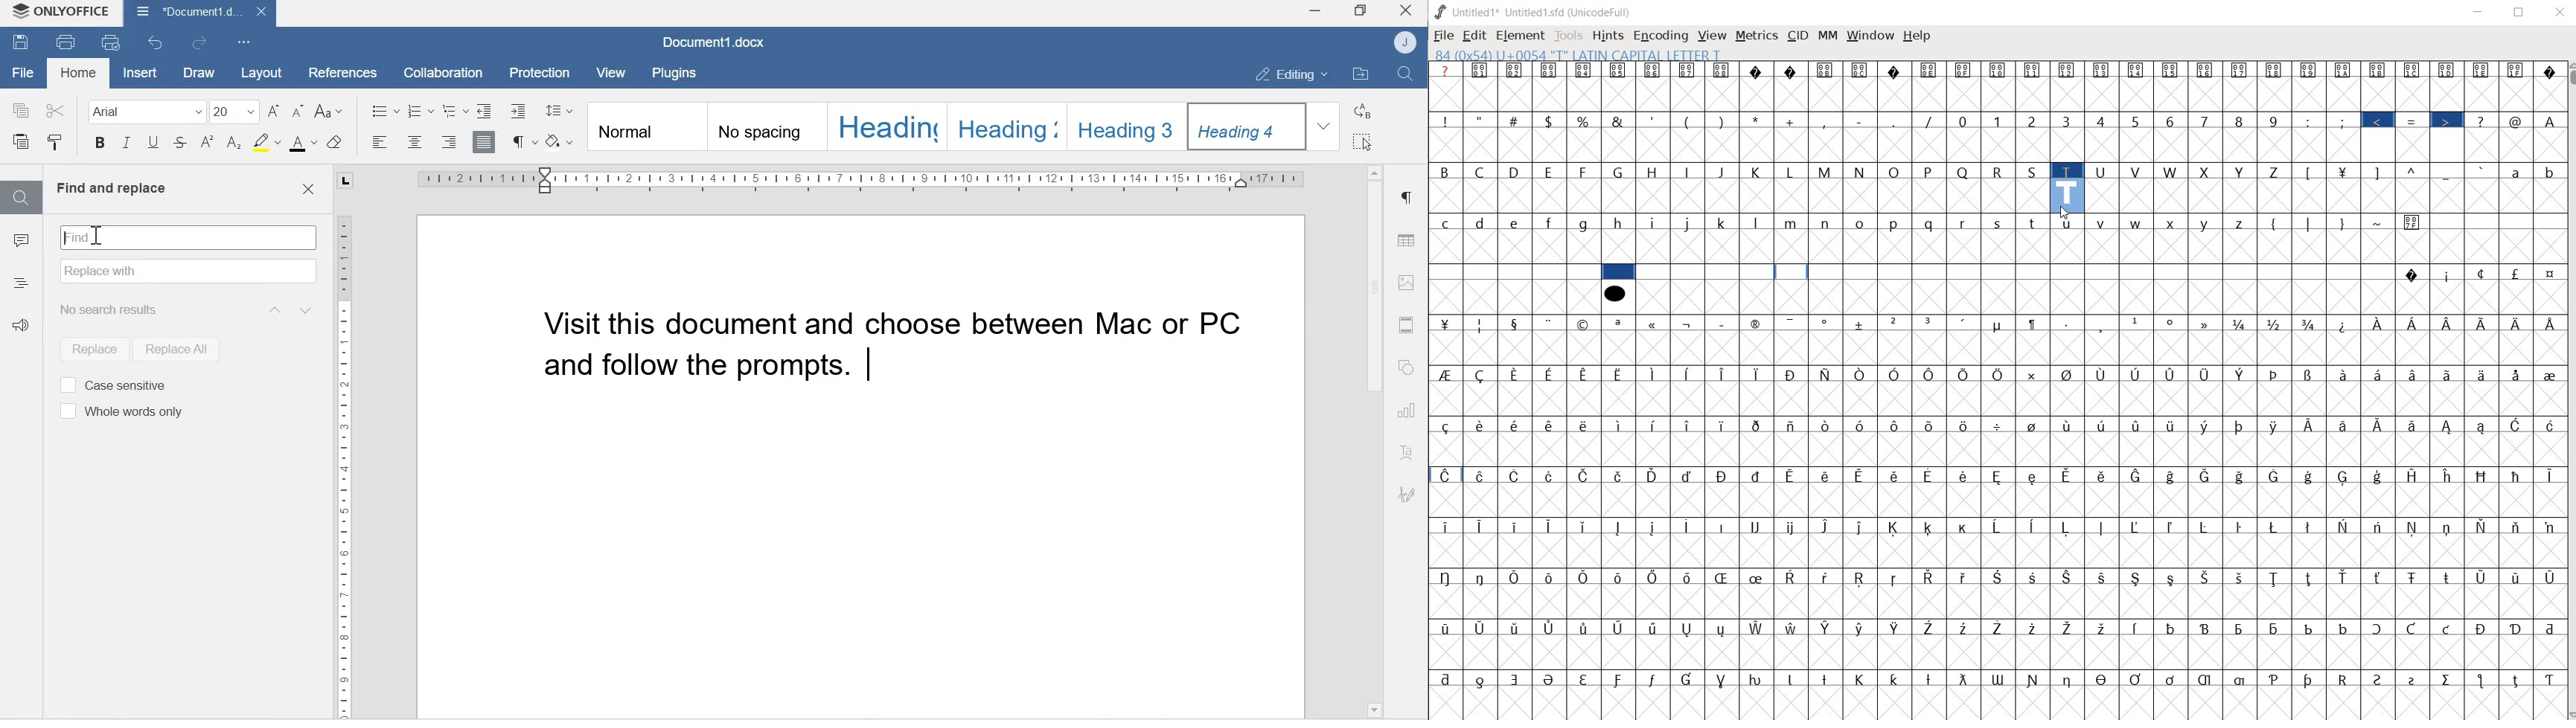 This screenshot has height=728, width=2576. What do you see at coordinates (1724, 374) in the screenshot?
I see `Symbol` at bounding box center [1724, 374].